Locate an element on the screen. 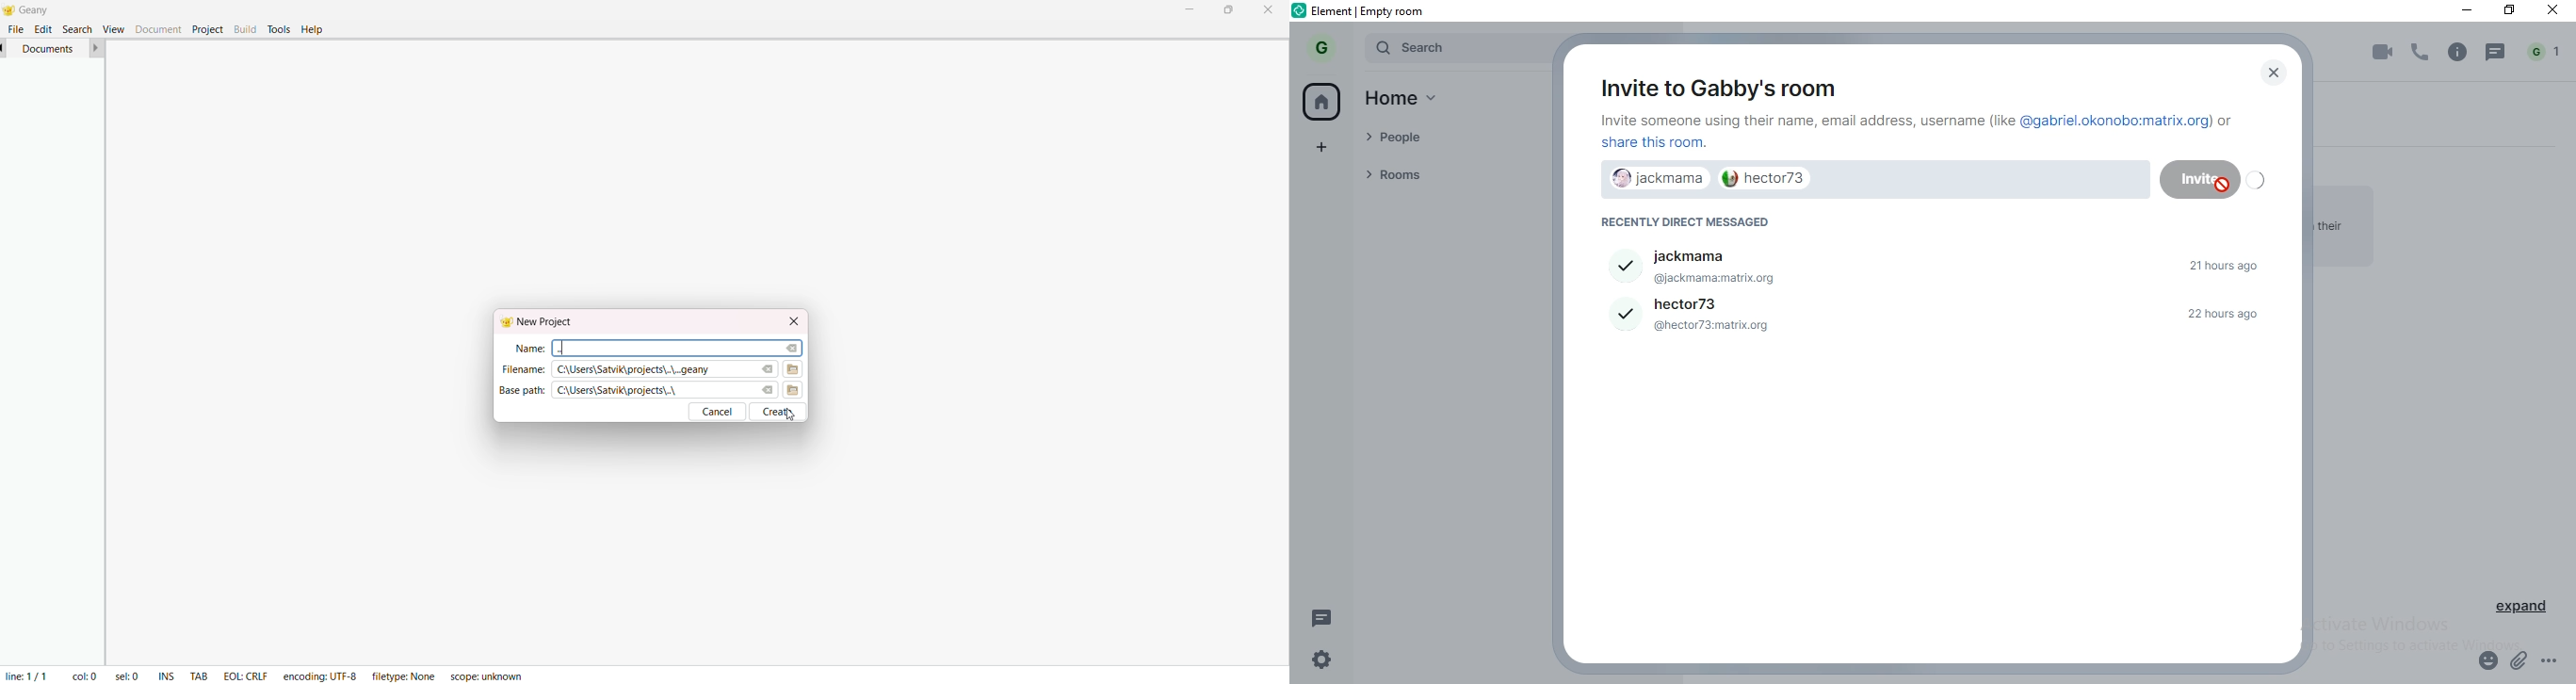 This screenshot has width=2576, height=700. notification is located at coordinates (2546, 52).